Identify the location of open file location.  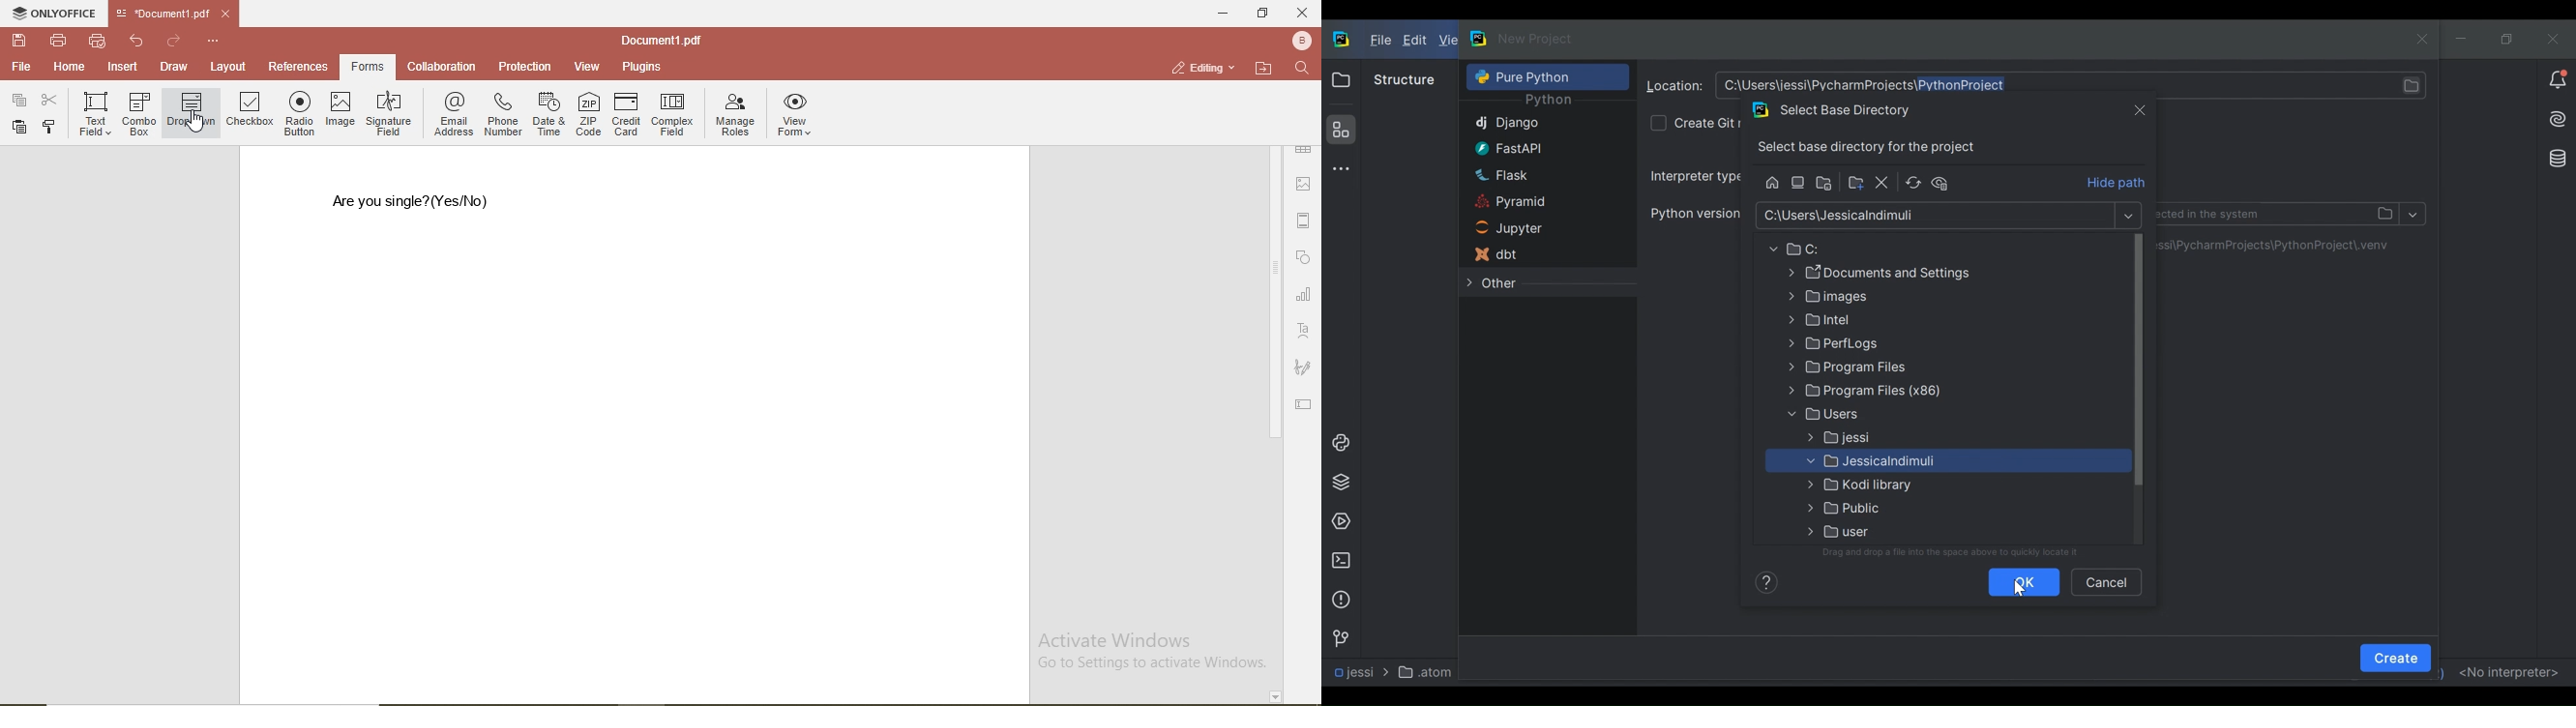
(1264, 69).